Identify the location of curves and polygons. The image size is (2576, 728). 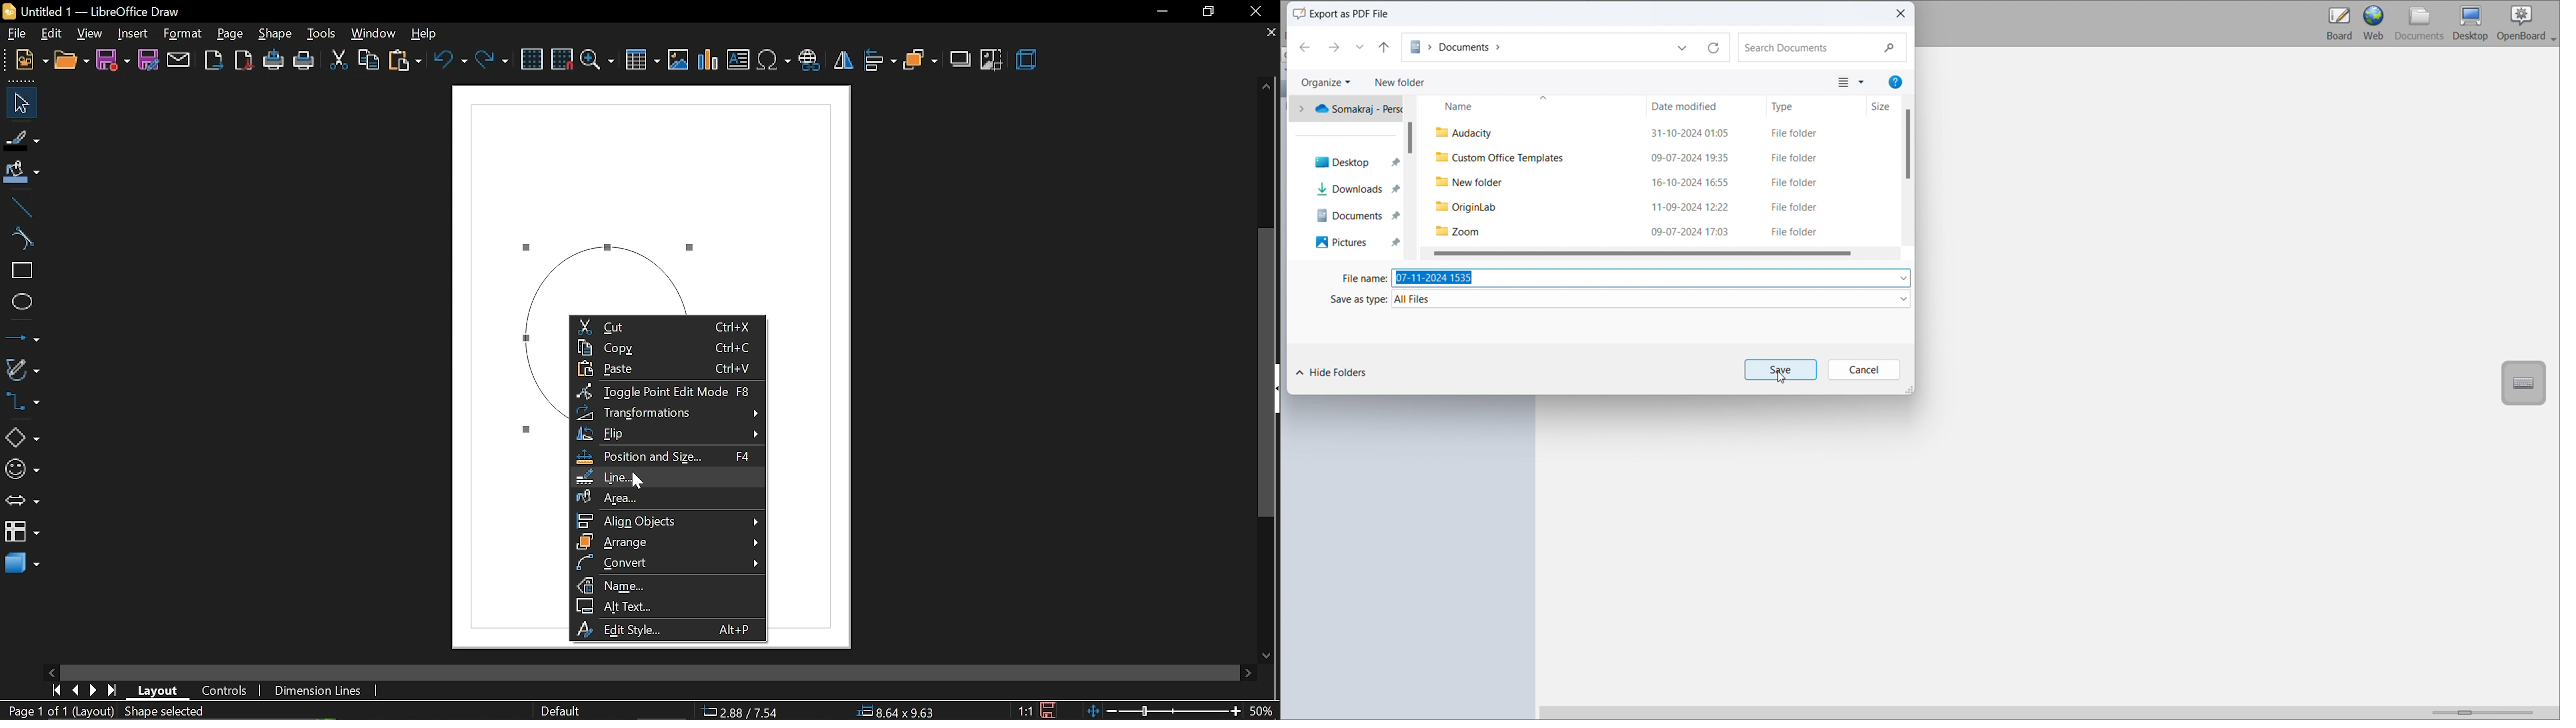
(24, 369).